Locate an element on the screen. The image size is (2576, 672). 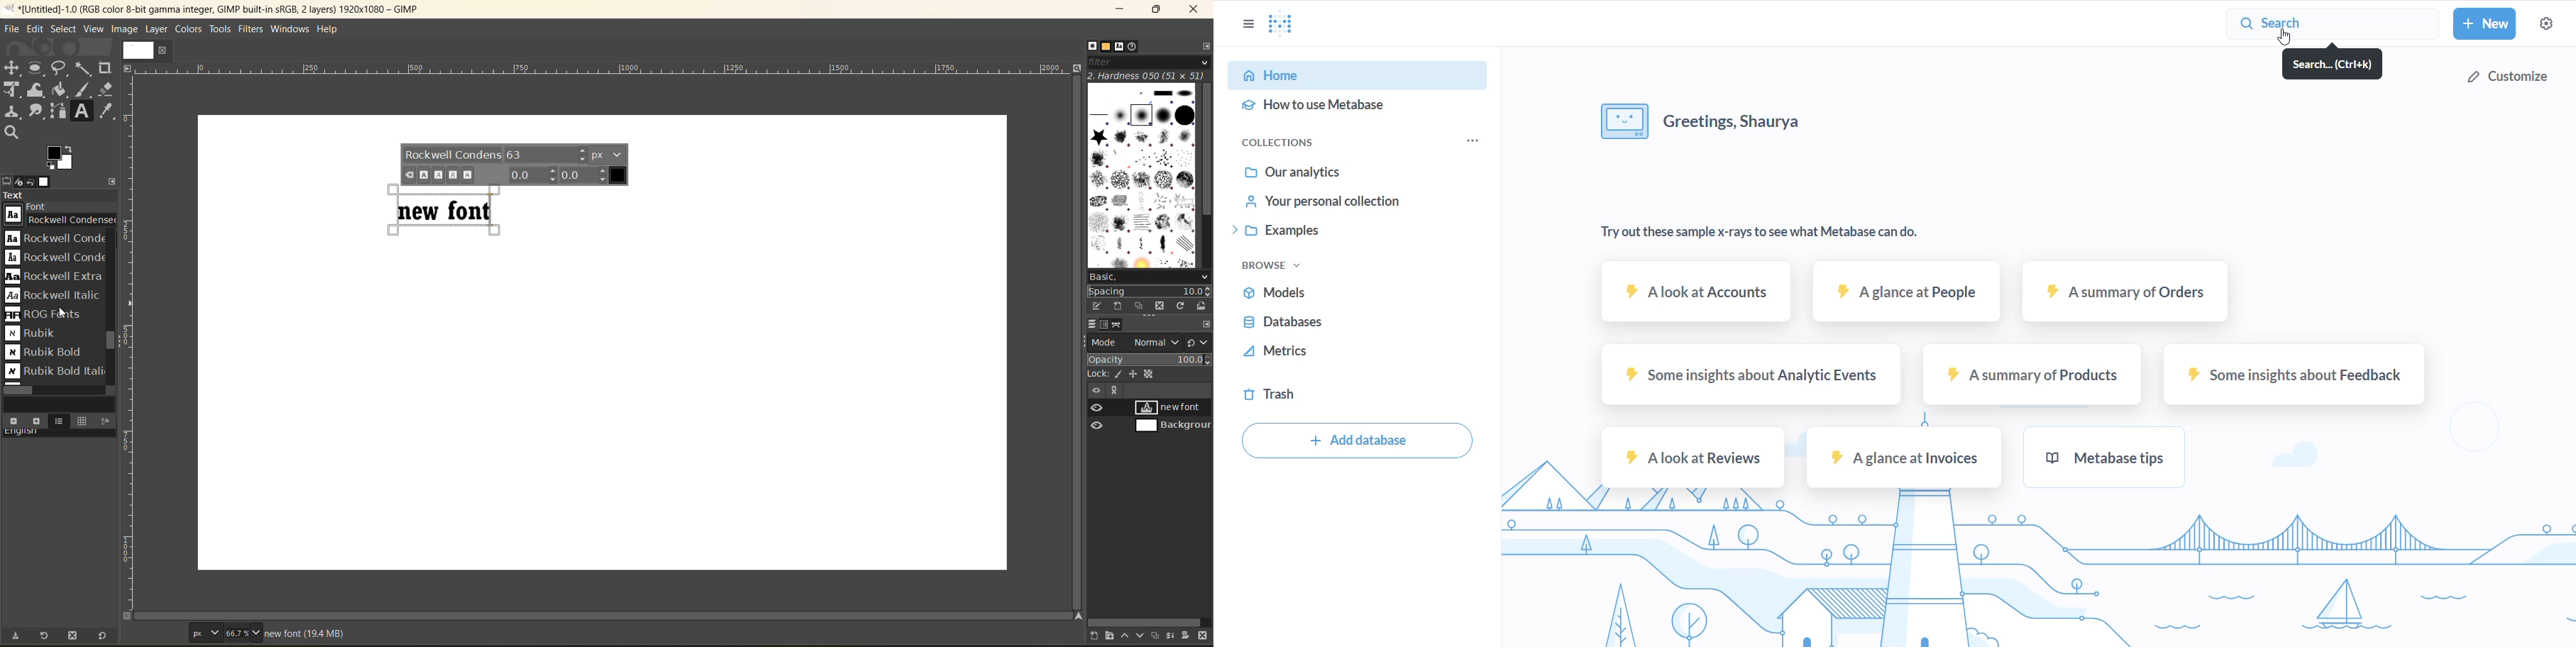
close is located at coordinates (1197, 9).